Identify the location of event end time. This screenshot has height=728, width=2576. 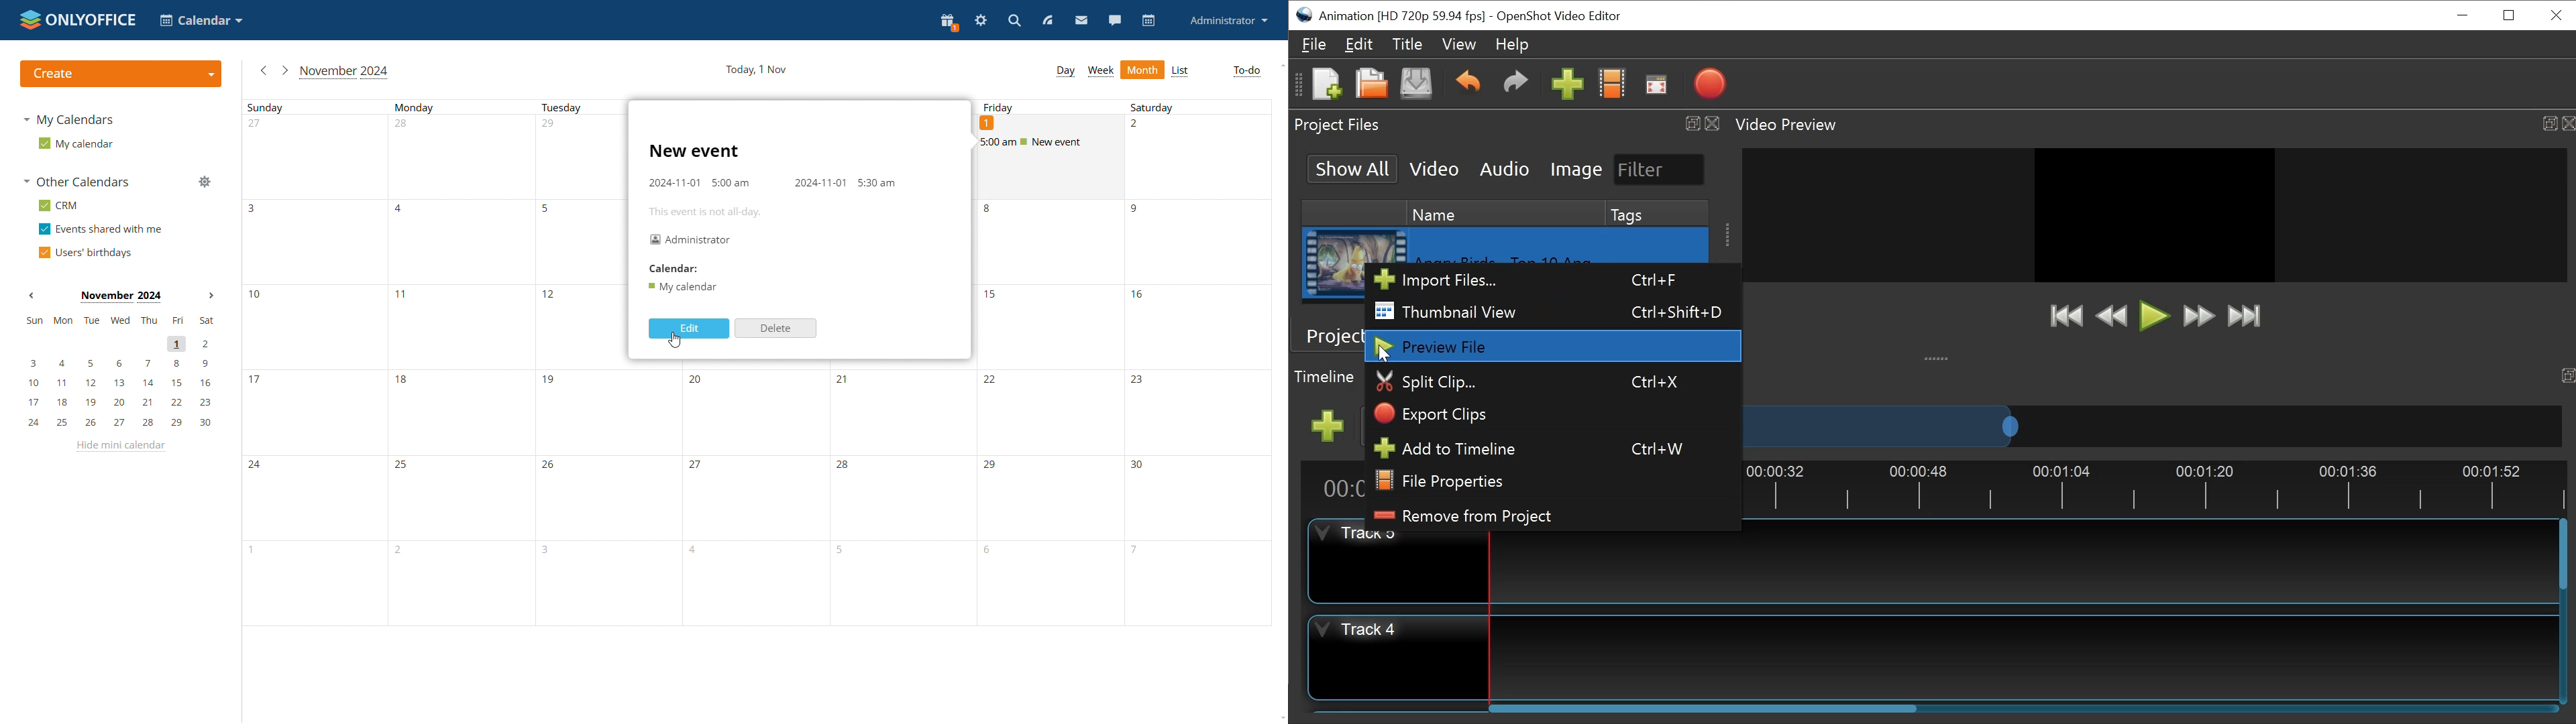
(876, 182).